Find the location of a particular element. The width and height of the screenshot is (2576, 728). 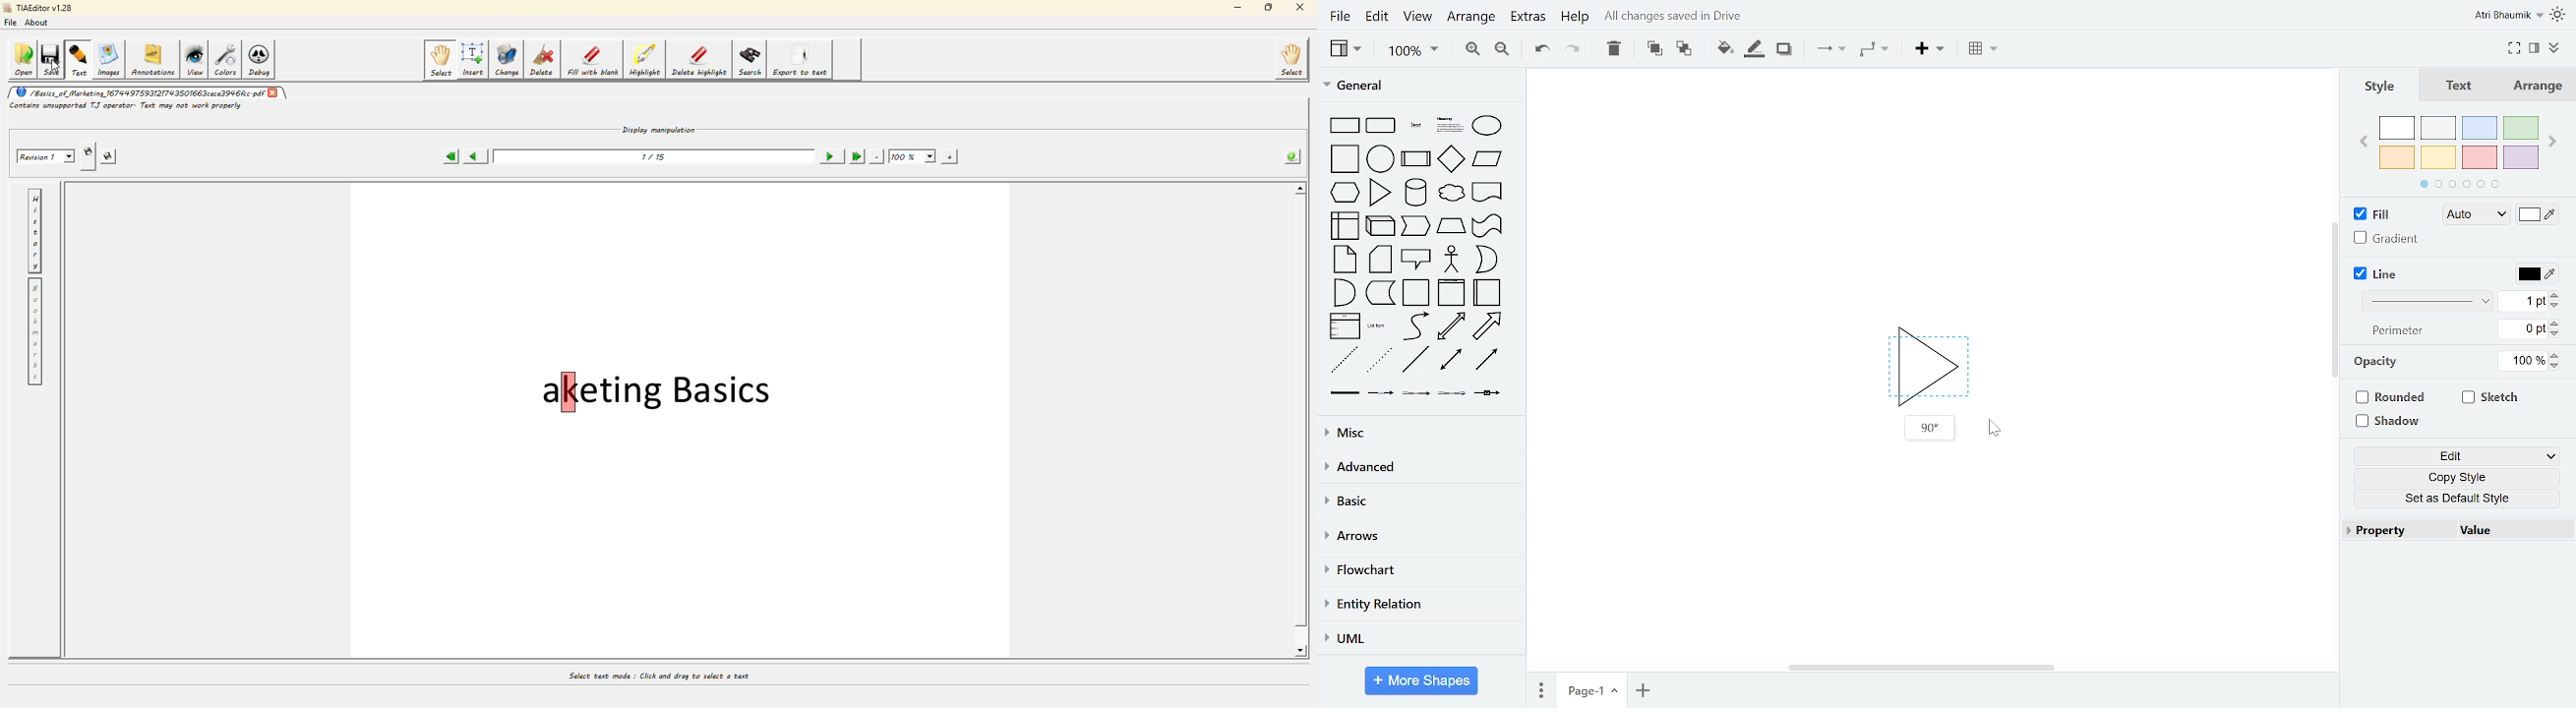

shadow is located at coordinates (1783, 49).